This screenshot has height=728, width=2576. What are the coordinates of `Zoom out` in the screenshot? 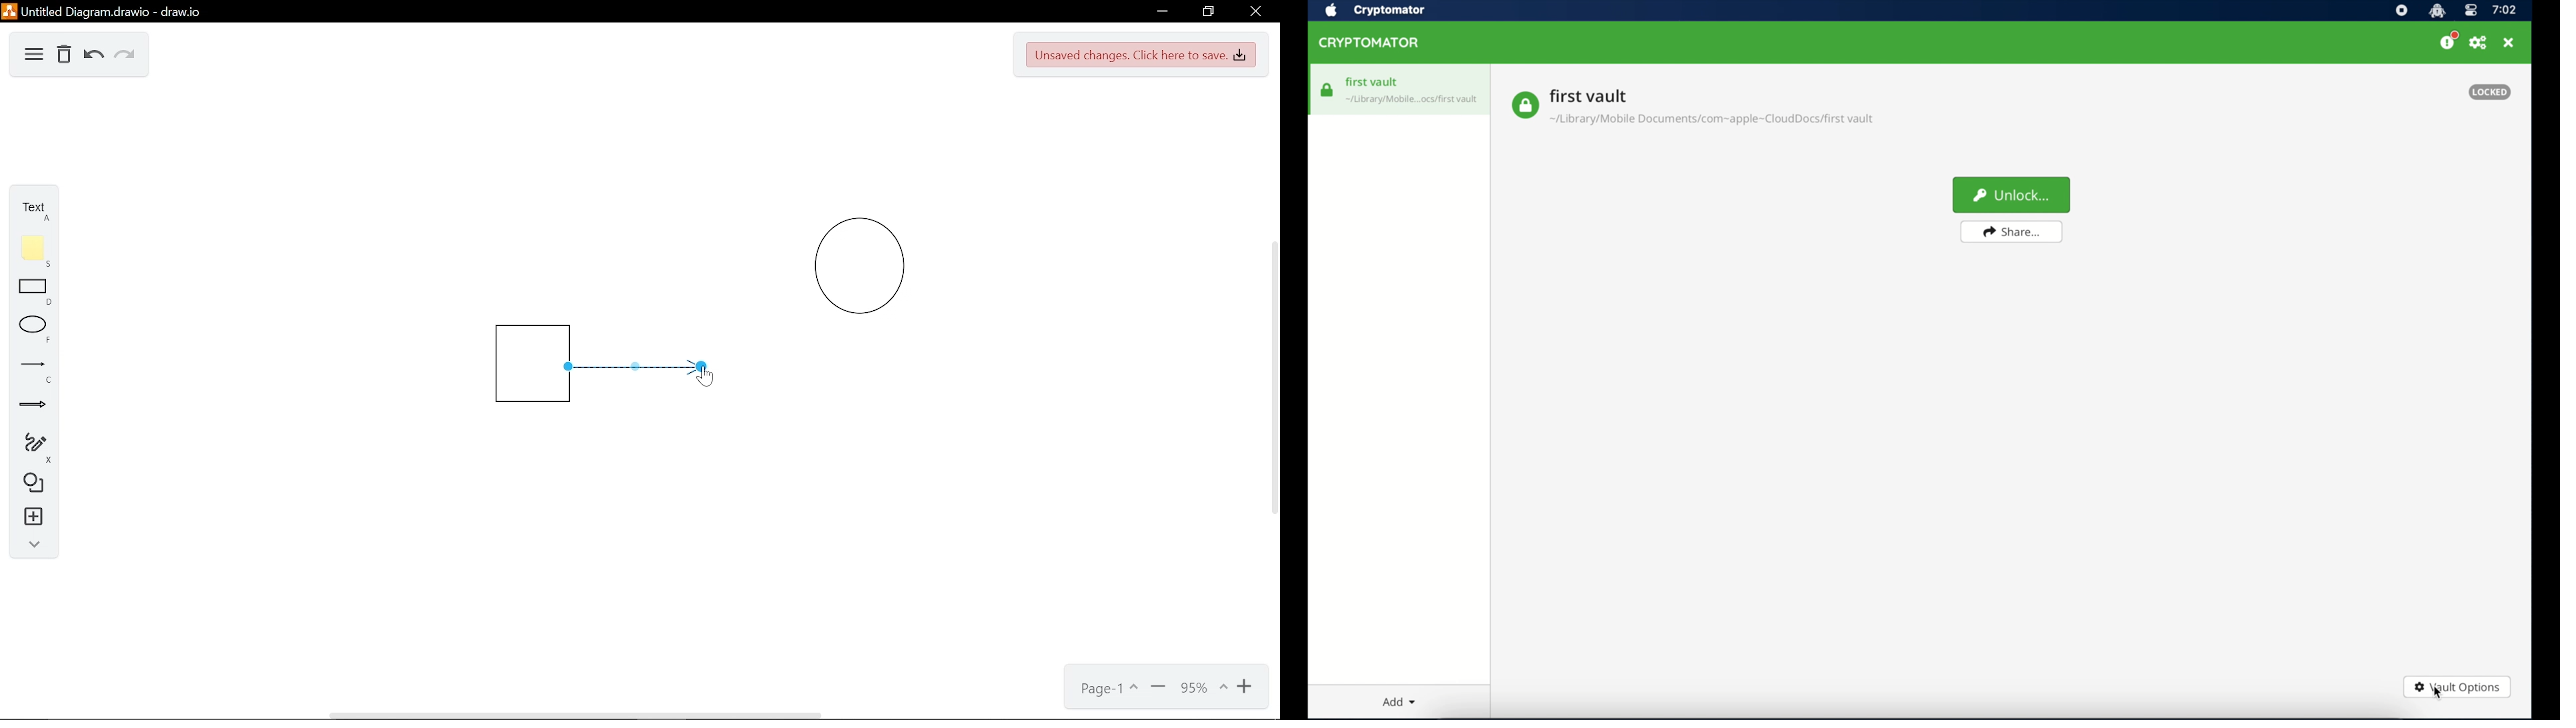 It's located at (1158, 686).